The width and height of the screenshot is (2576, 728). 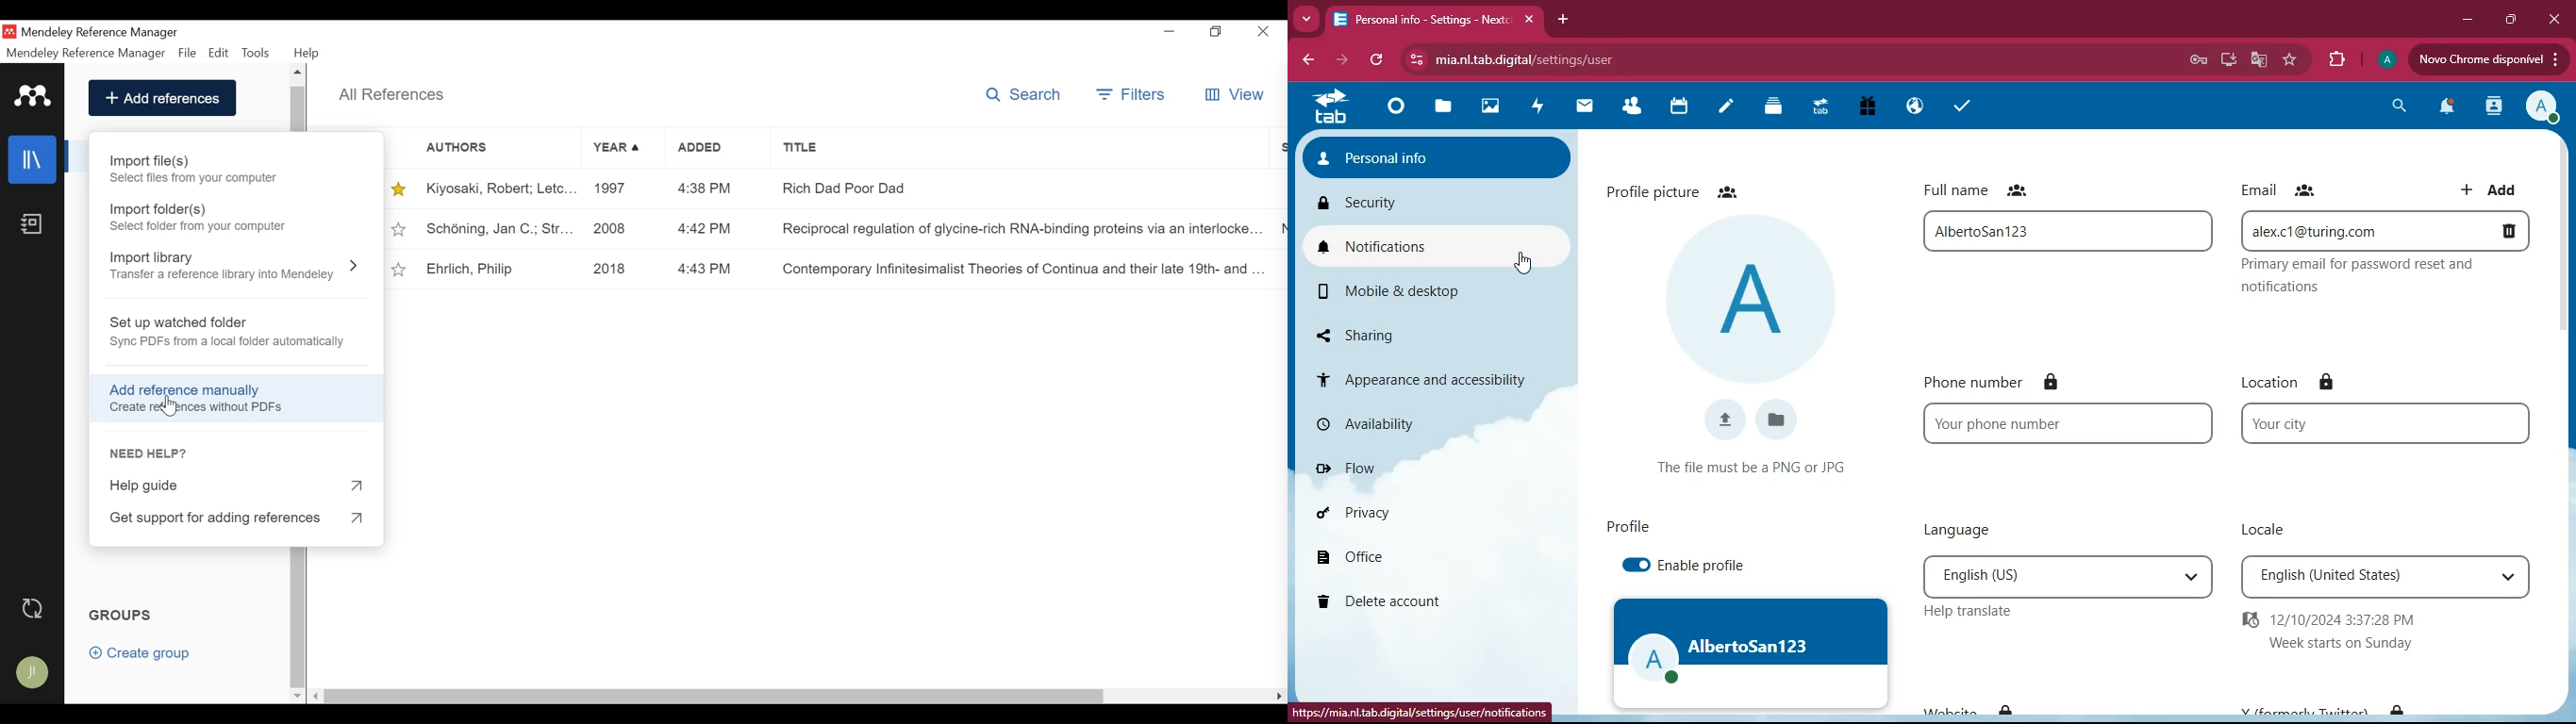 What do you see at coordinates (1018, 231) in the screenshot?
I see `Reciprocal regulation of glycine rich RNA binding proteins via an interlocke` at bounding box center [1018, 231].